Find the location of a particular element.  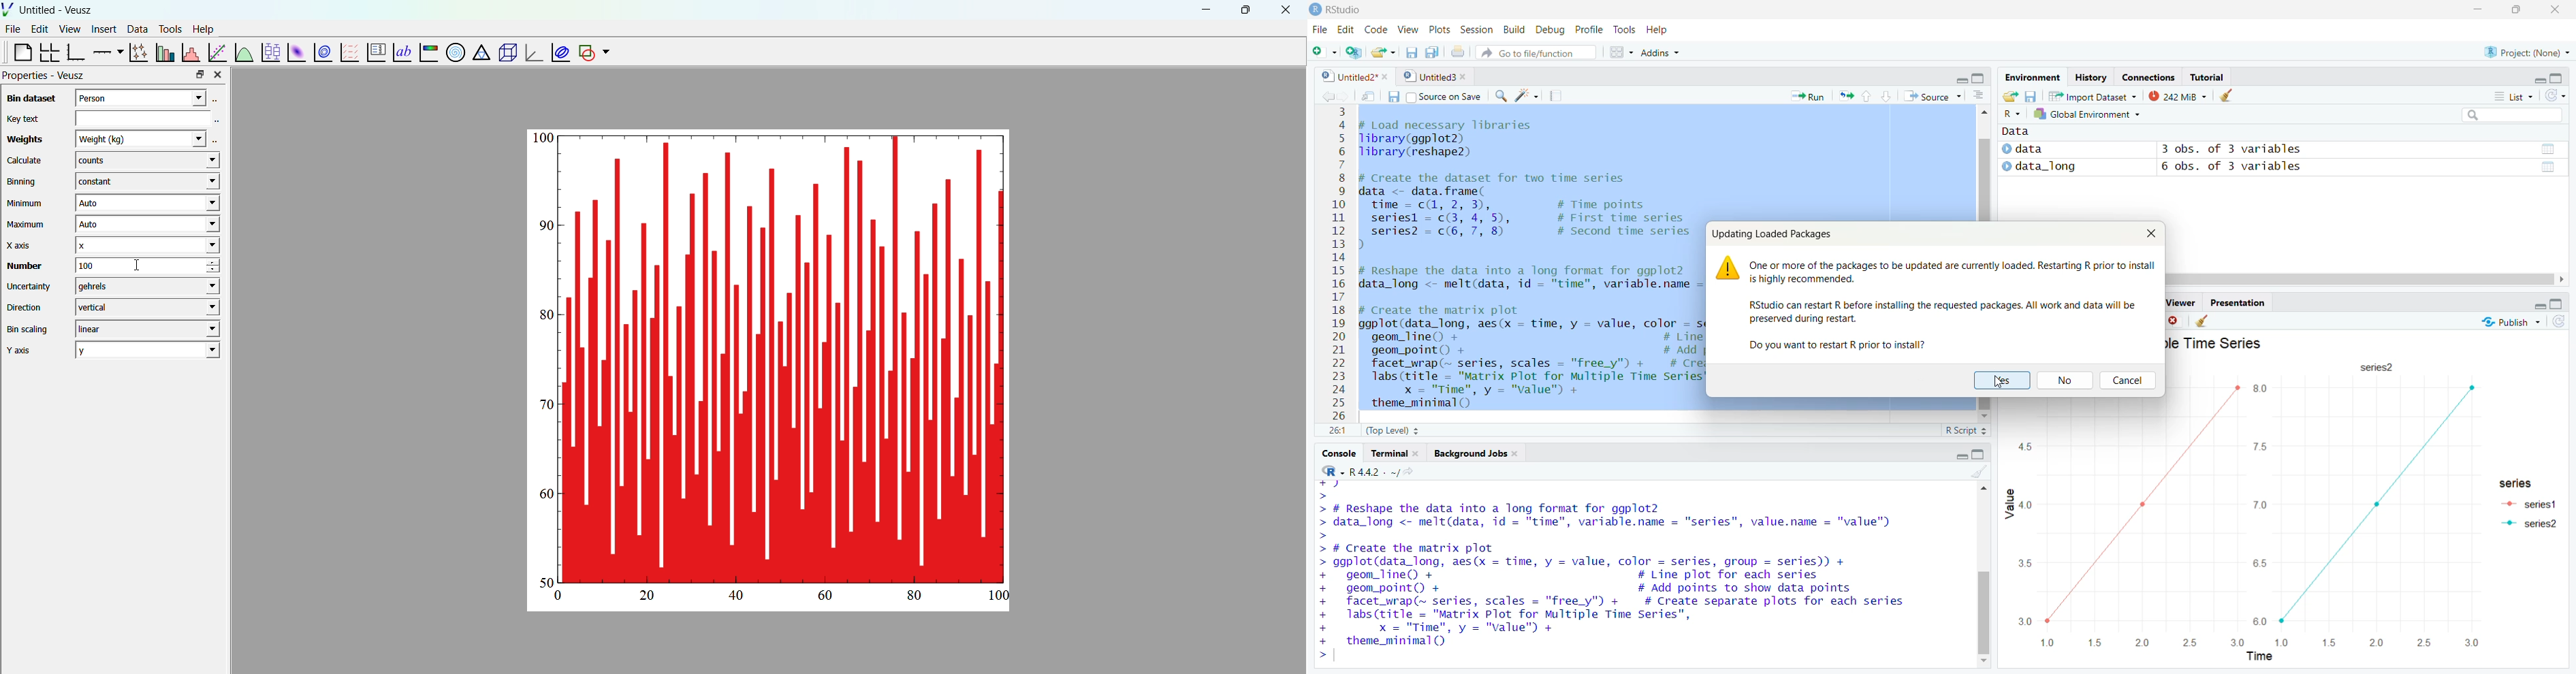

3 4 5 6 7 8 9 10 11 12 13 14 15 16 17 18 19 20 21 22 23 24 25 26 is located at coordinates (1339, 263).